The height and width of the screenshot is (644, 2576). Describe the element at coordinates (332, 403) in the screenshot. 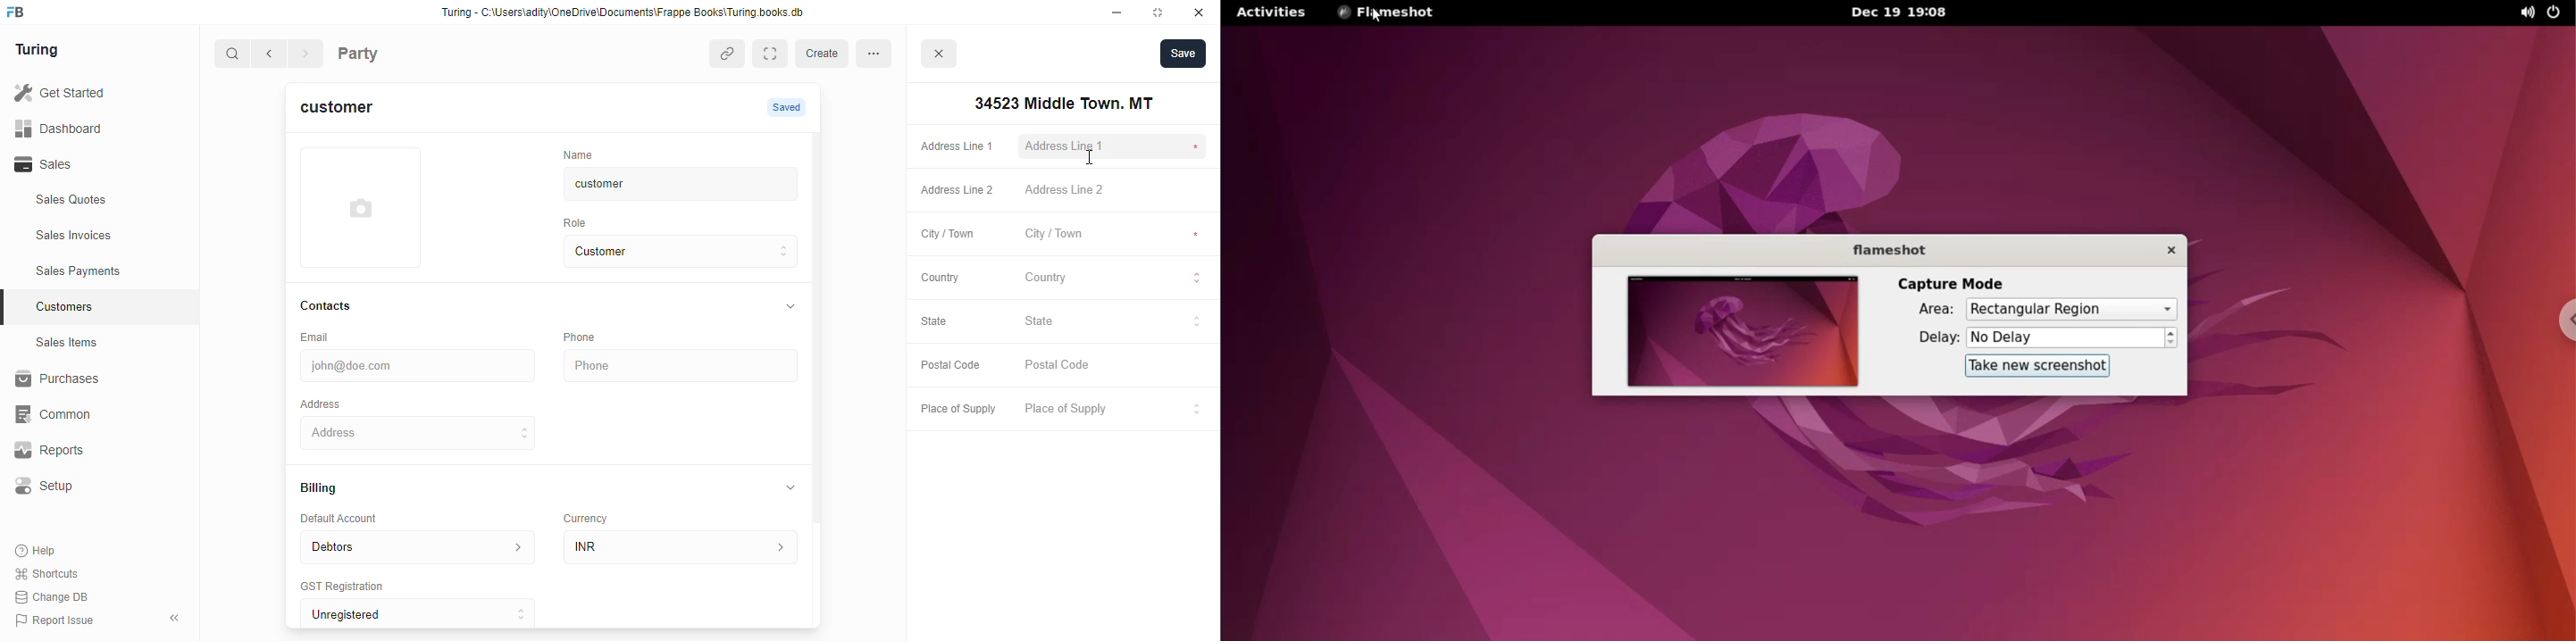

I see `Address` at that location.